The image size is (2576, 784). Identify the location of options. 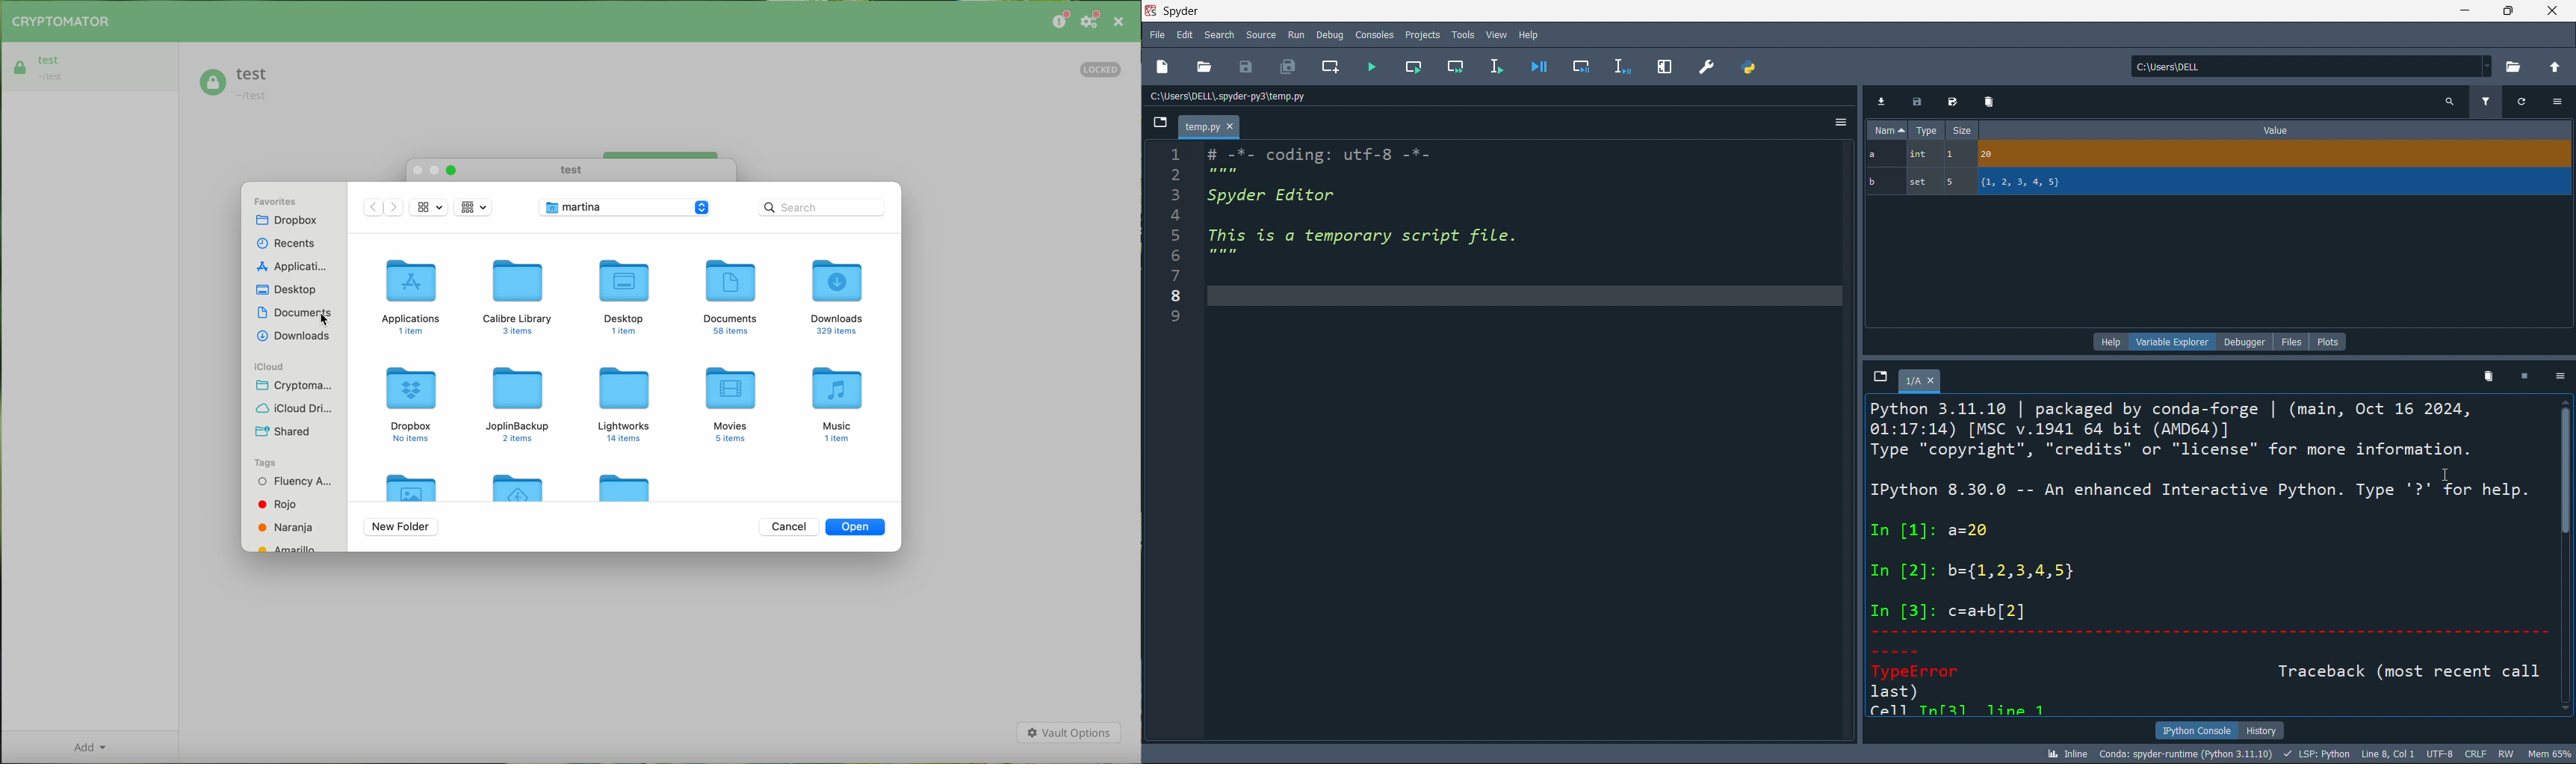
(2558, 102).